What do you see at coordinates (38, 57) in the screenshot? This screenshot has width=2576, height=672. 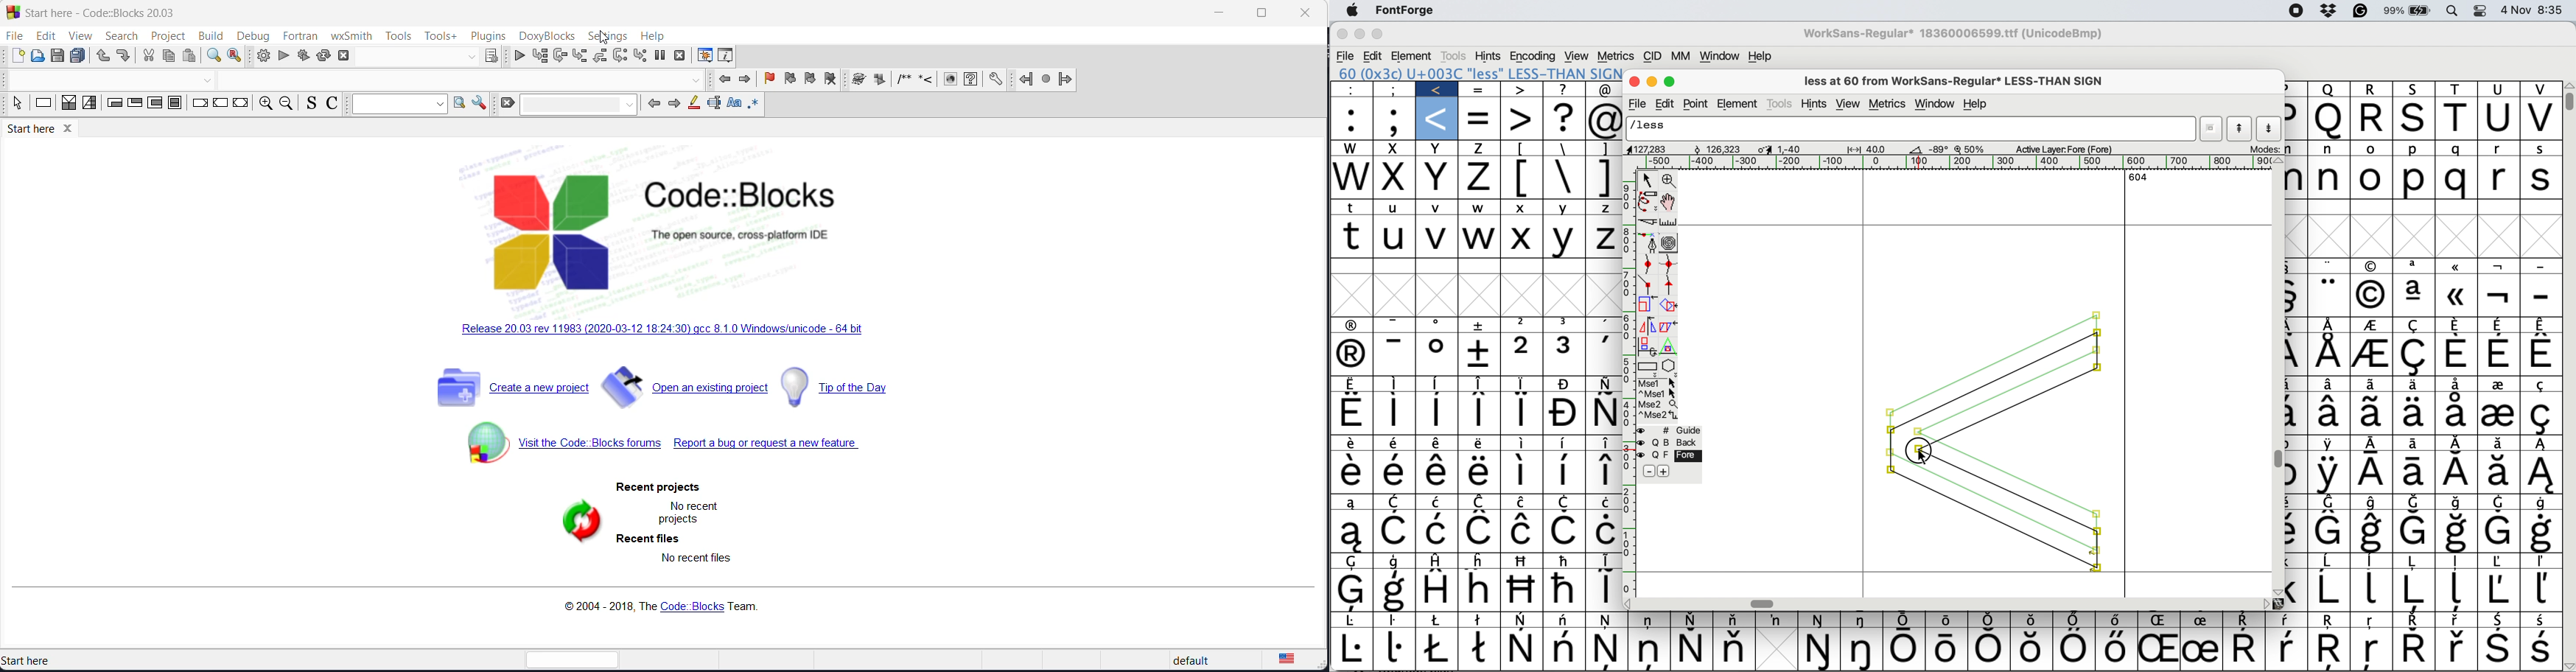 I see `open` at bounding box center [38, 57].